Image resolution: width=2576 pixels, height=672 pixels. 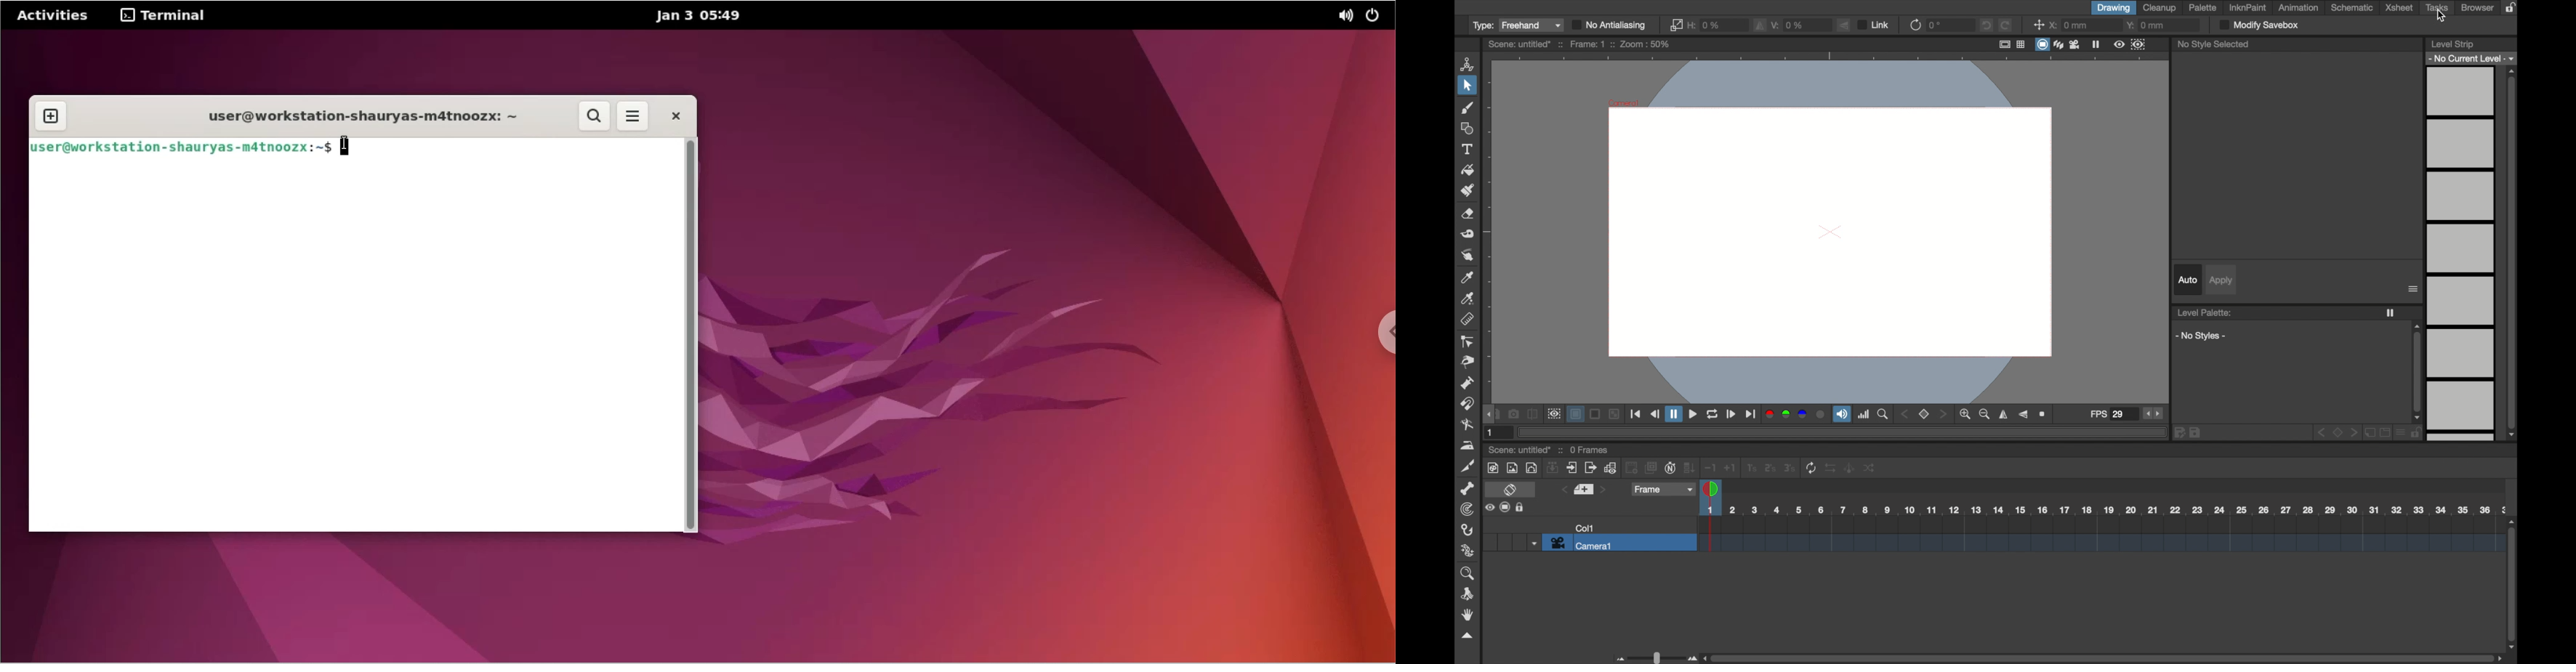 I want to click on compare to snapshot, so click(x=1533, y=414).